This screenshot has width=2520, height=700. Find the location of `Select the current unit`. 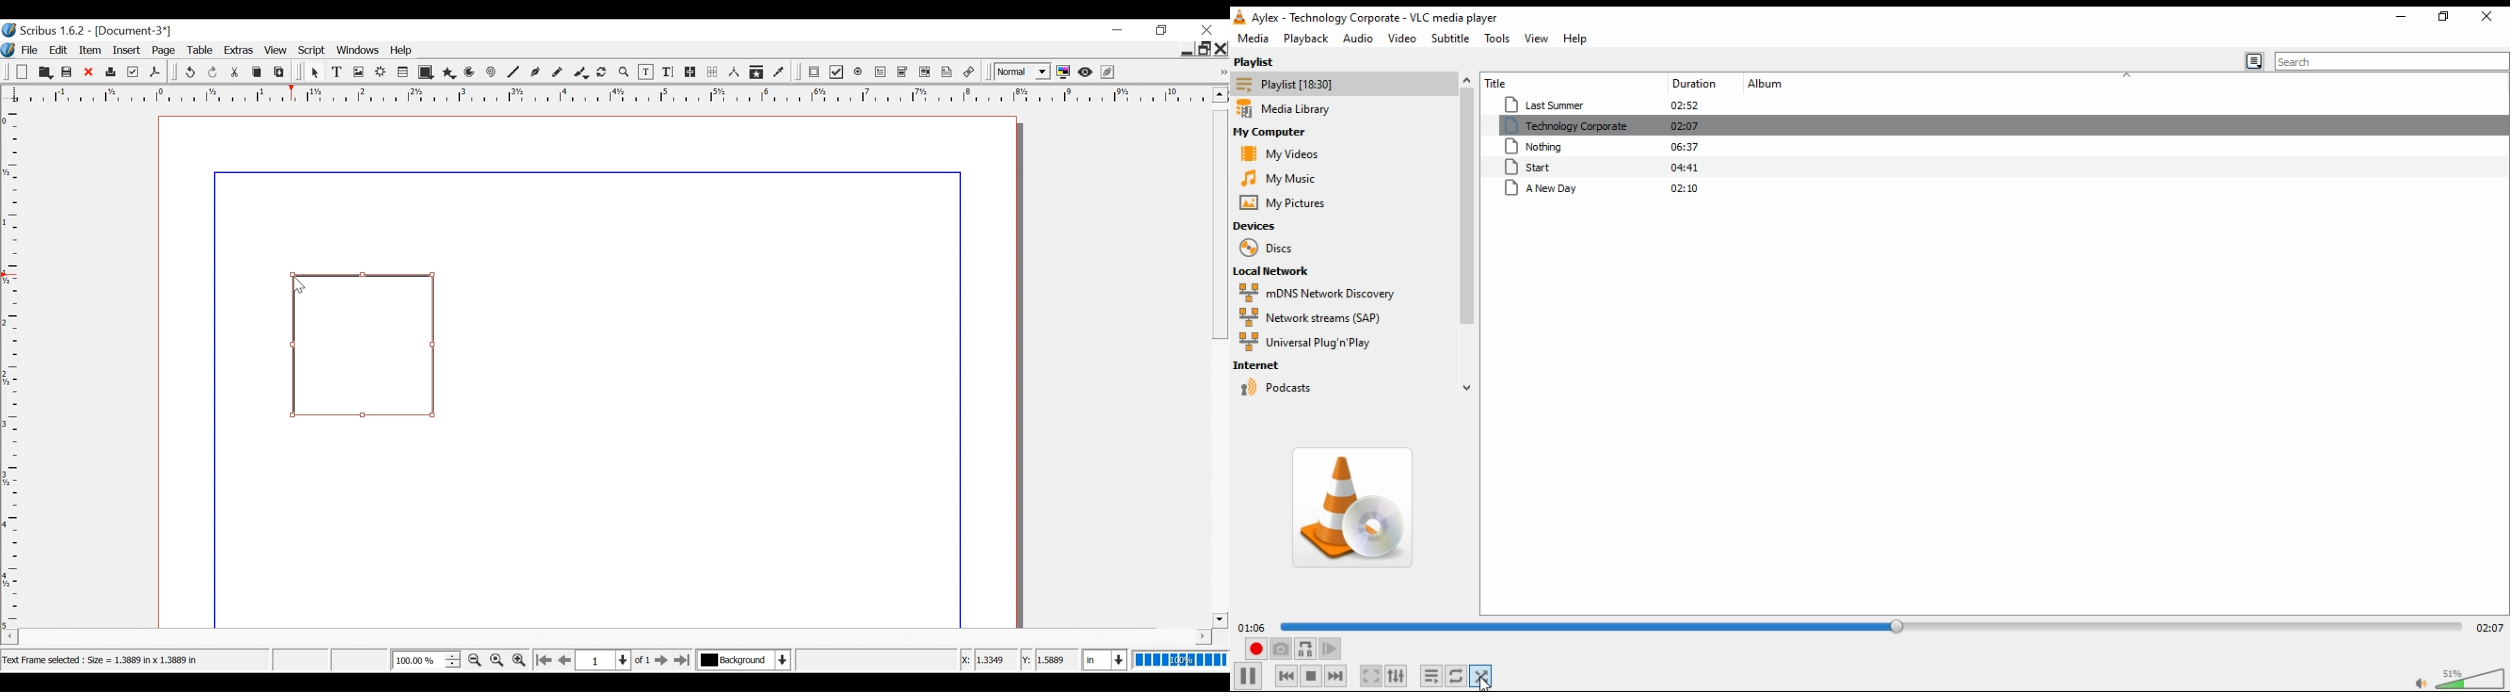

Select the current unit is located at coordinates (1103, 659).